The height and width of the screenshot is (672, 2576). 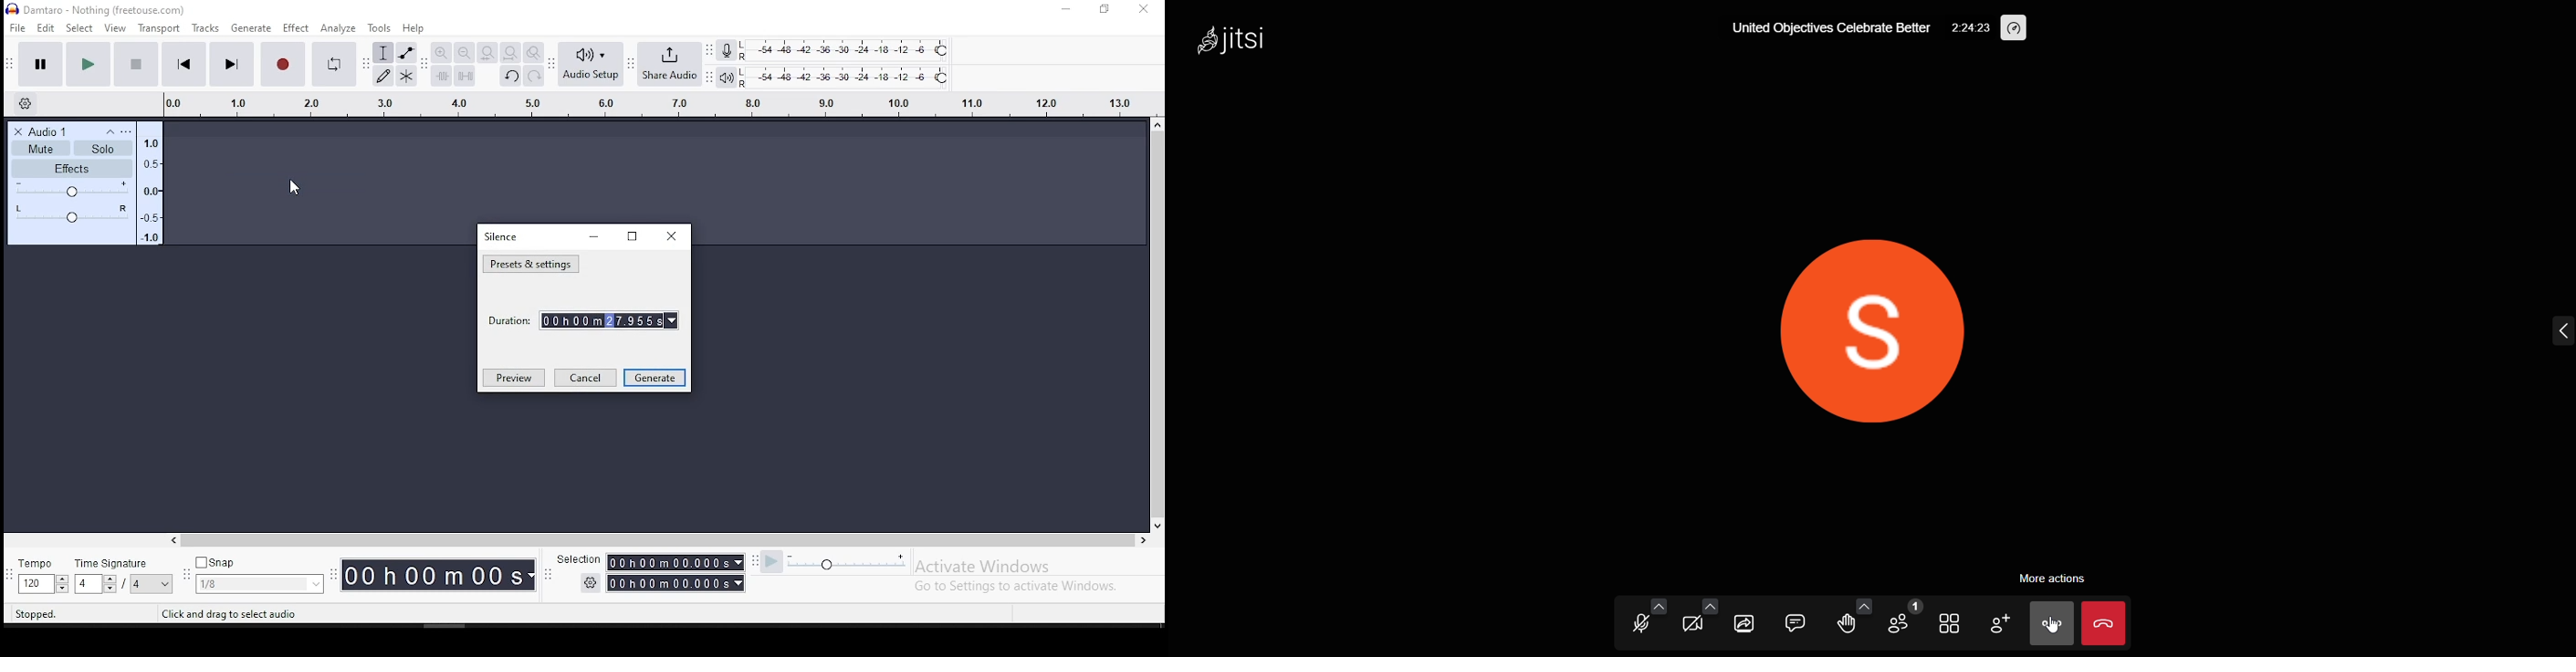 What do you see at coordinates (443, 579) in the screenshot?
I see `Timer` at bounding box center [443, 579].